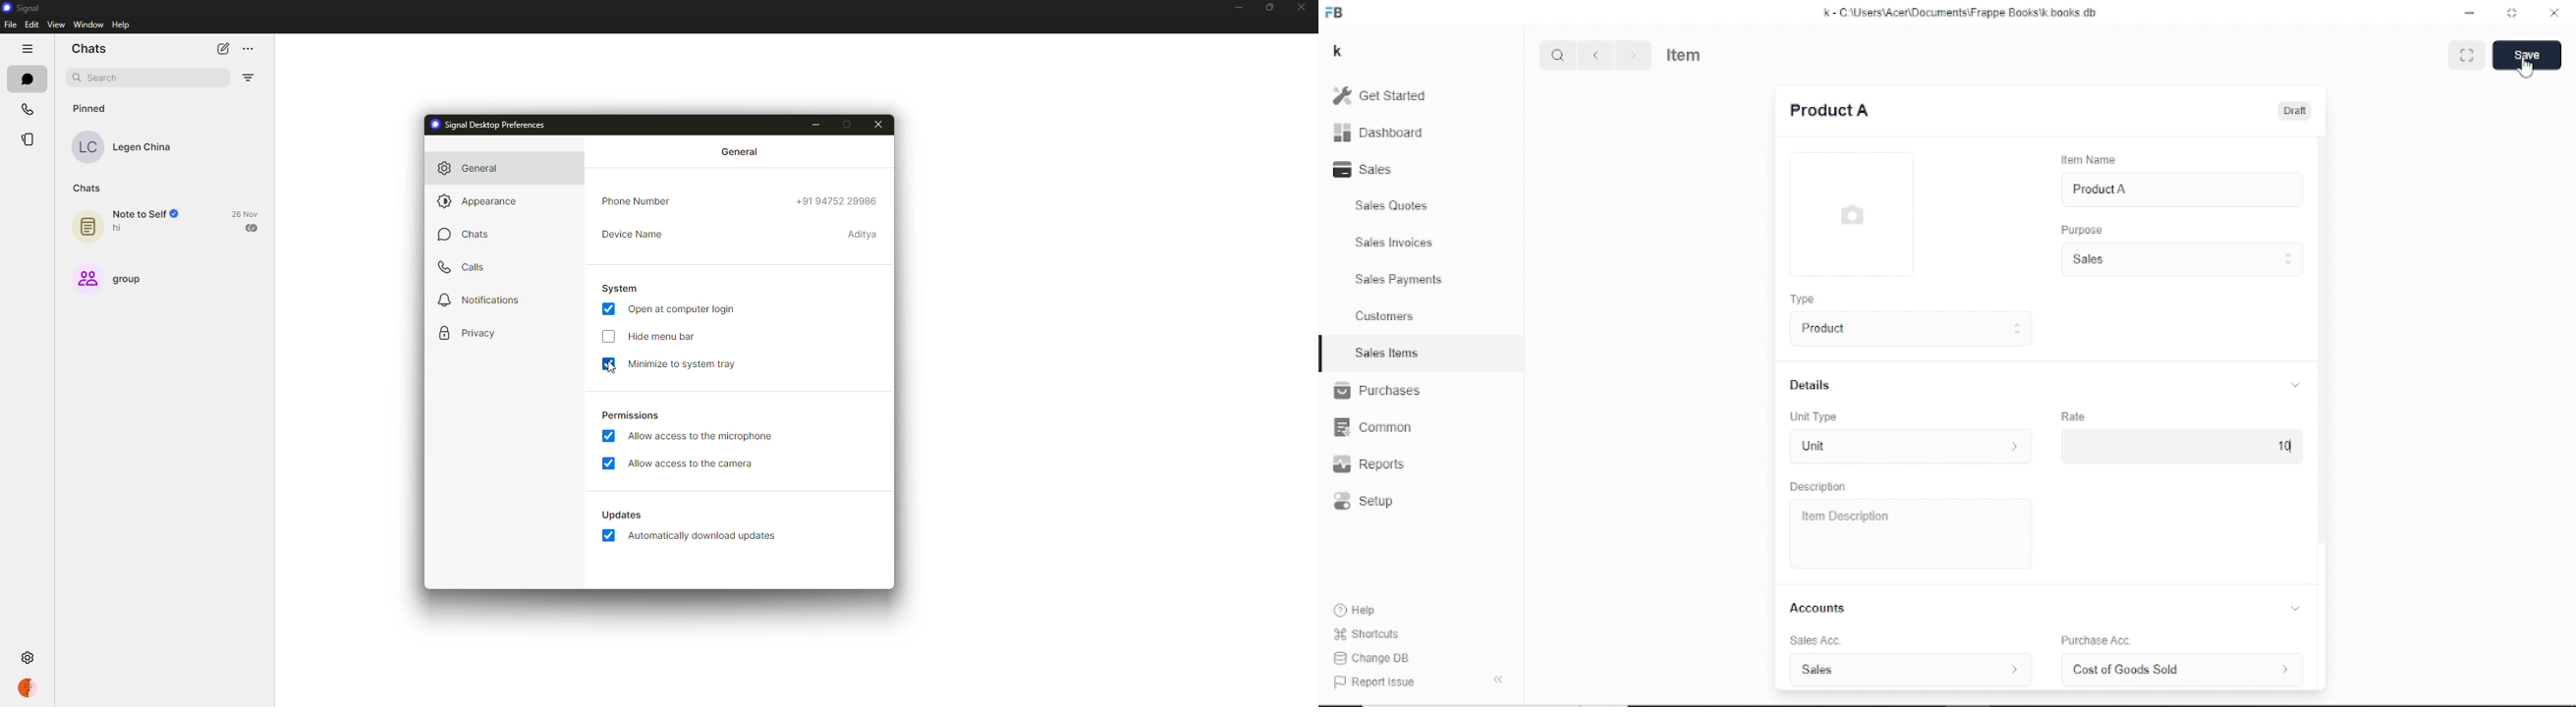 The image size is (2576, 728). Describe the element at coordinates (116, 278) in the screenshot. I see `group` at that location.